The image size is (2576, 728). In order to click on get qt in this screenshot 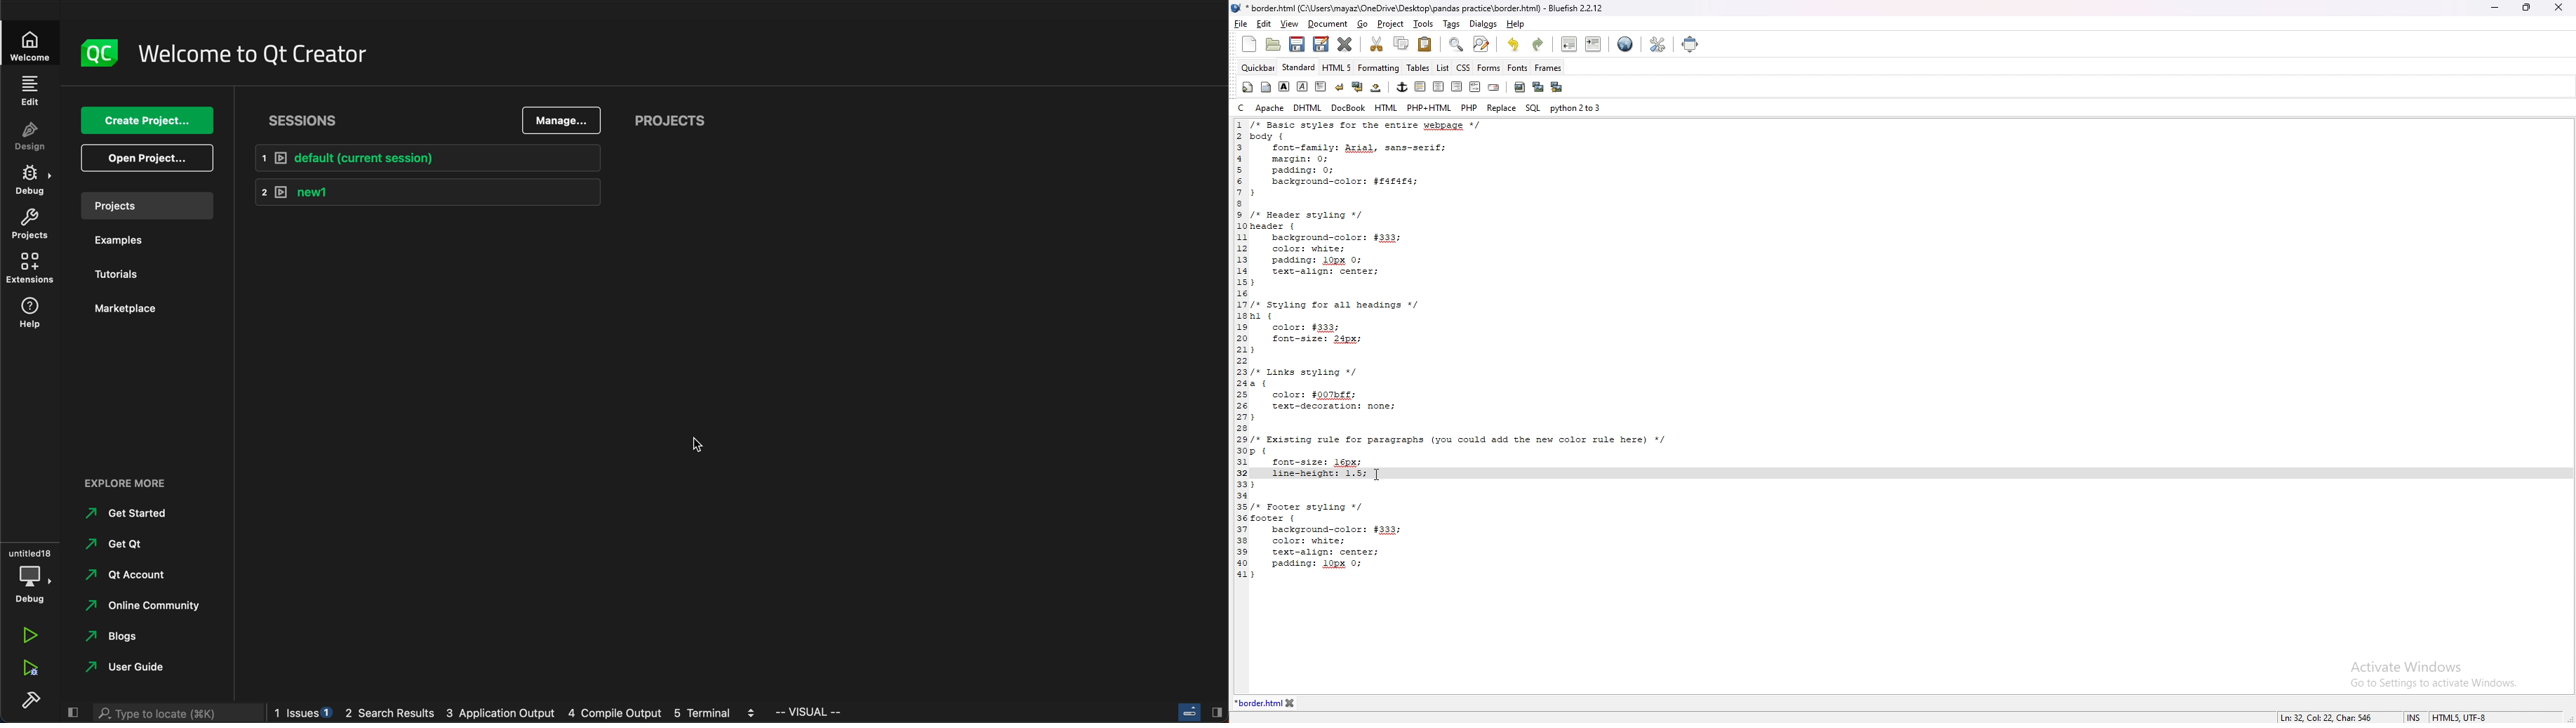, I will do `click(141, 544)`.